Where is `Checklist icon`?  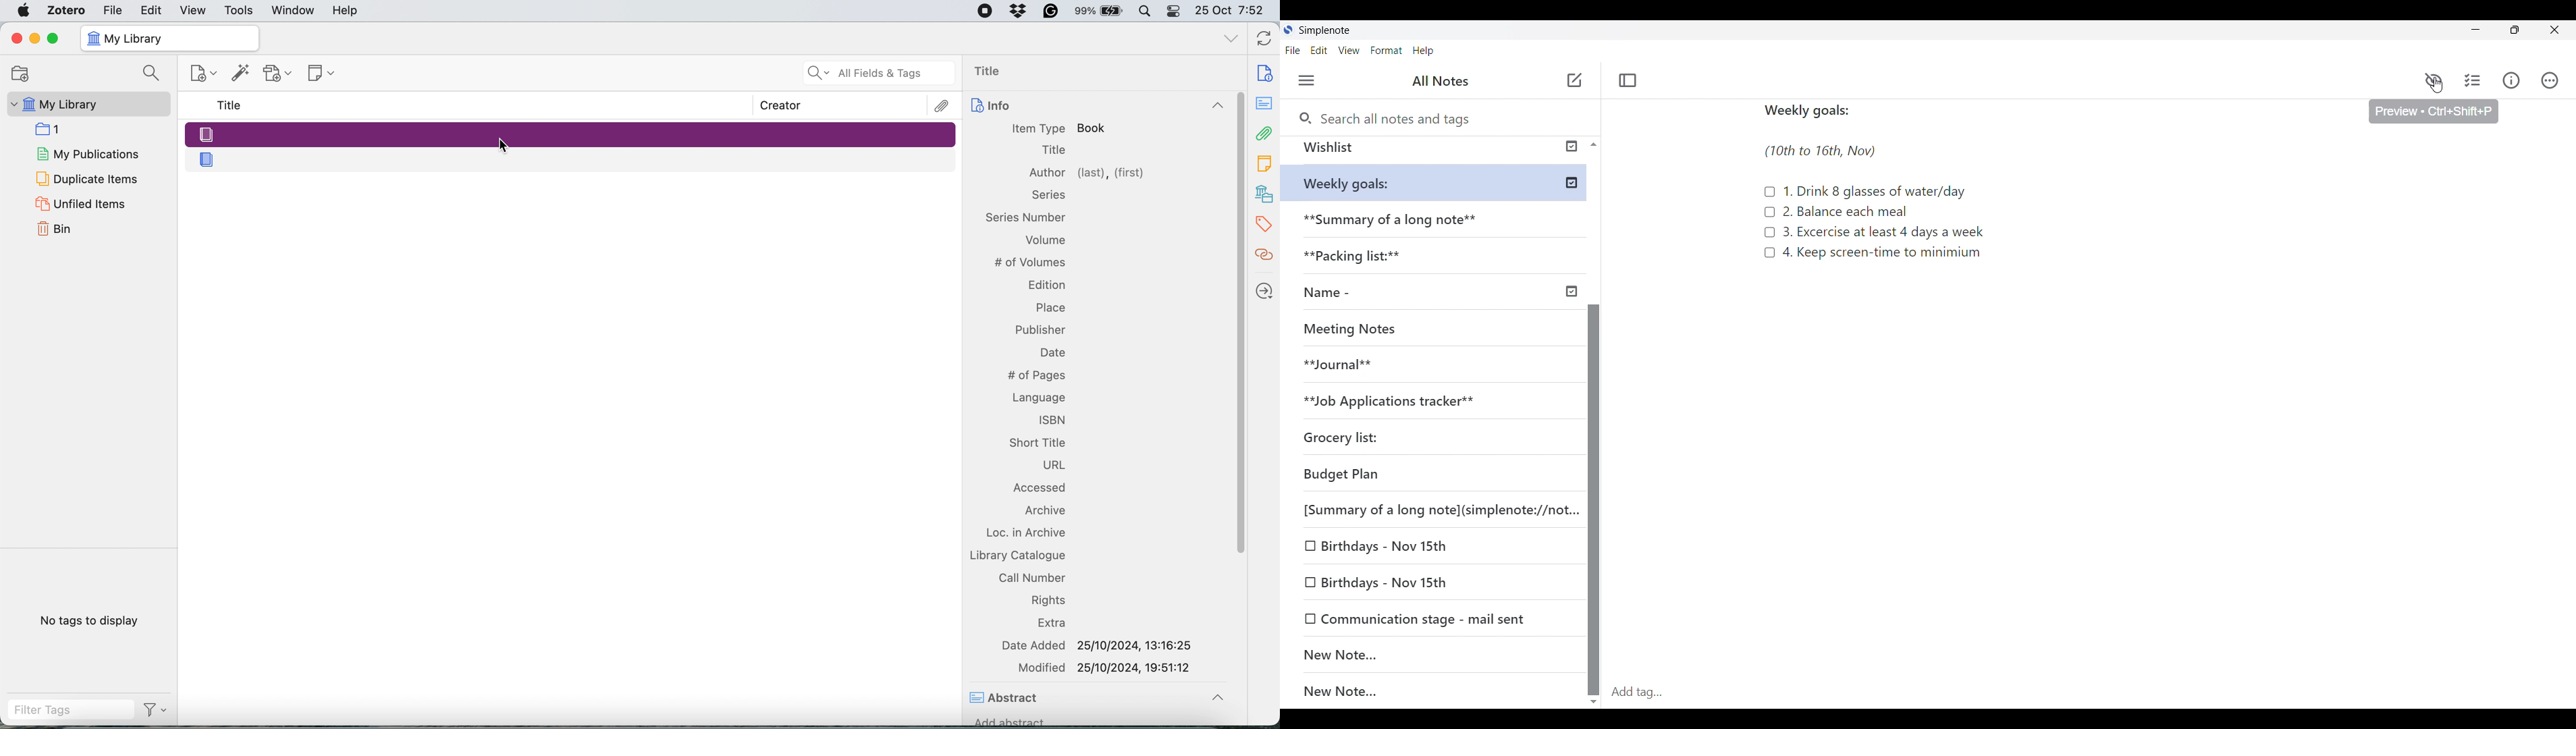 Checklist icon is located at coordinates (1769, 211).